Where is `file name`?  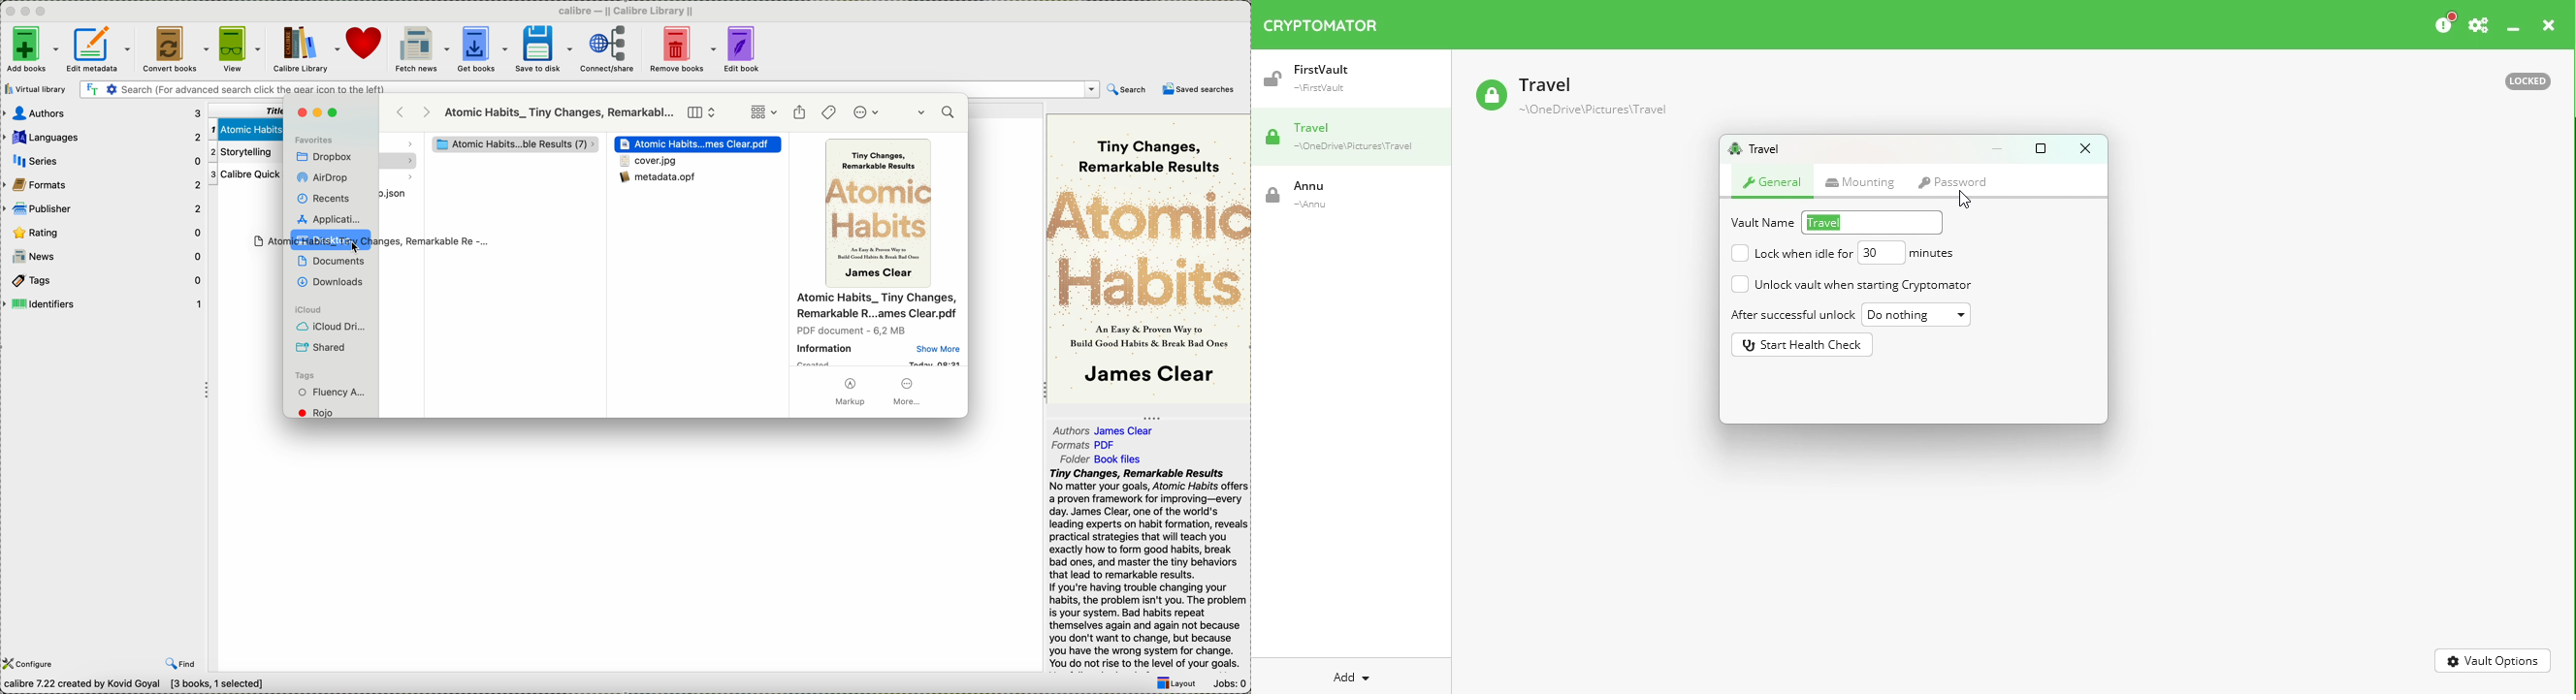 file name is located at coordinates (878, 307).